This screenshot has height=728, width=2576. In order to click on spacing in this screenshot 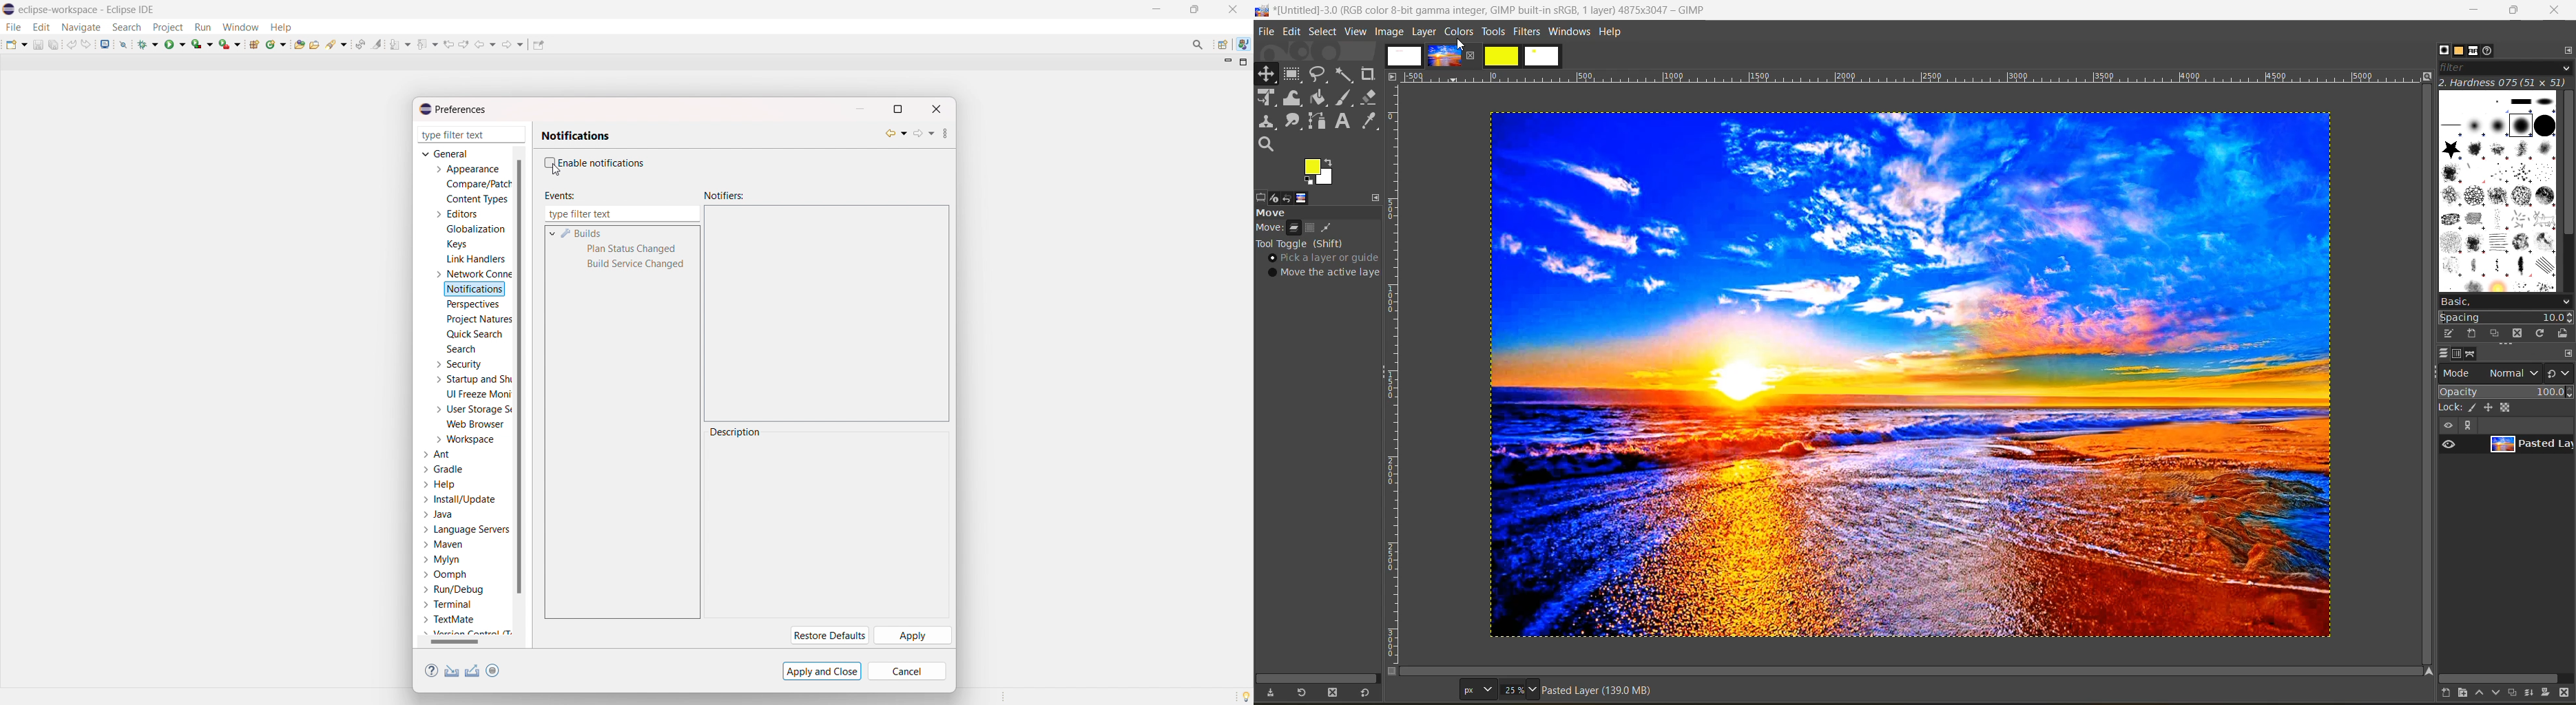, I will do `click(2507, 318)`.